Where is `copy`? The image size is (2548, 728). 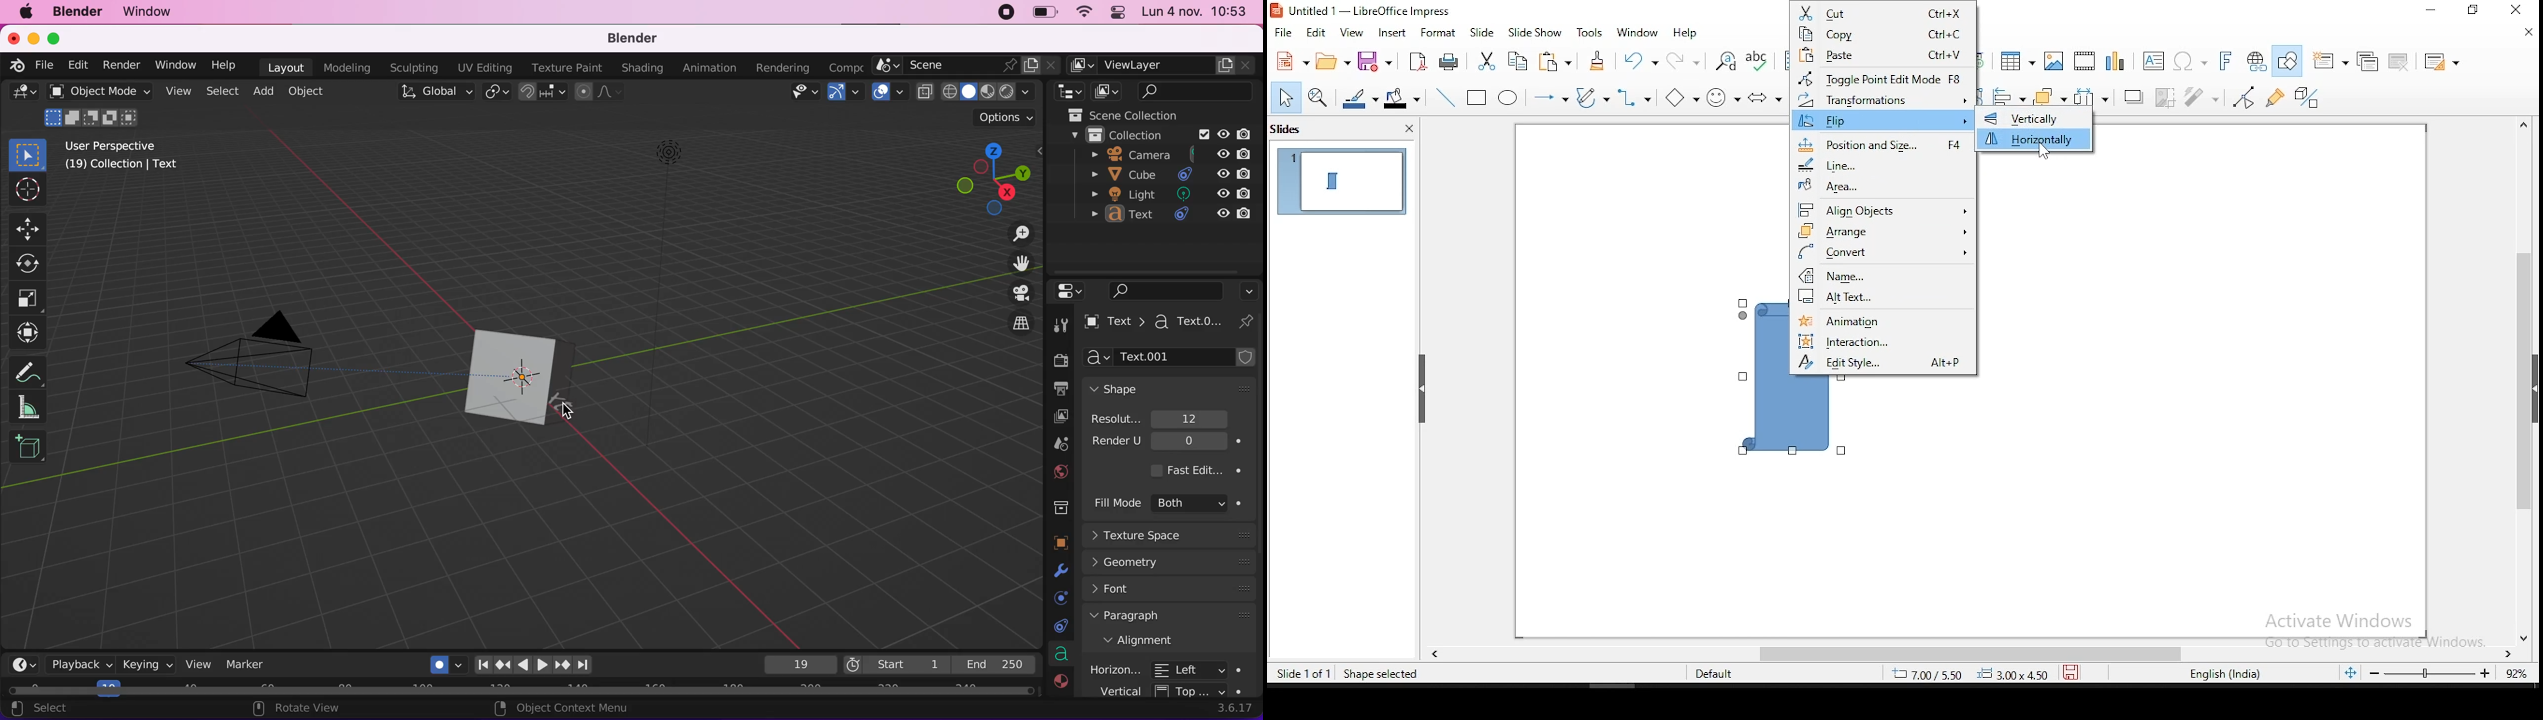
copy is located at coordinates (1517, 59).